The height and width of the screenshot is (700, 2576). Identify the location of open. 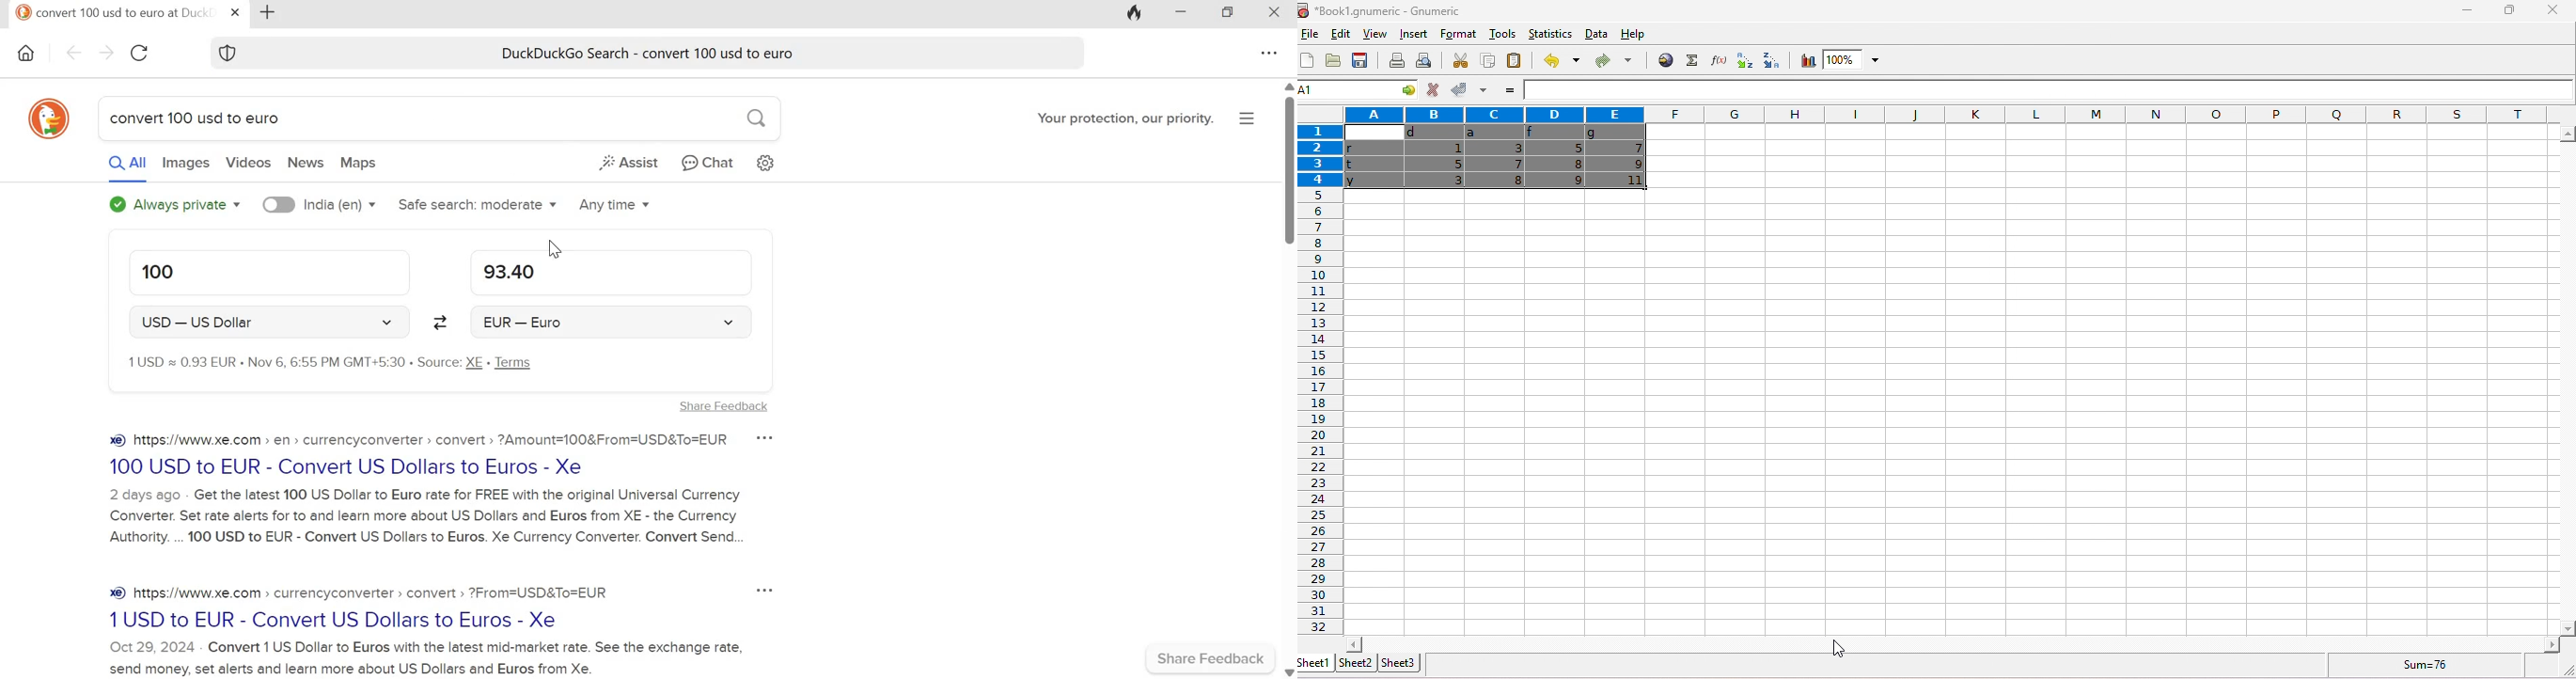
(1333, 61).